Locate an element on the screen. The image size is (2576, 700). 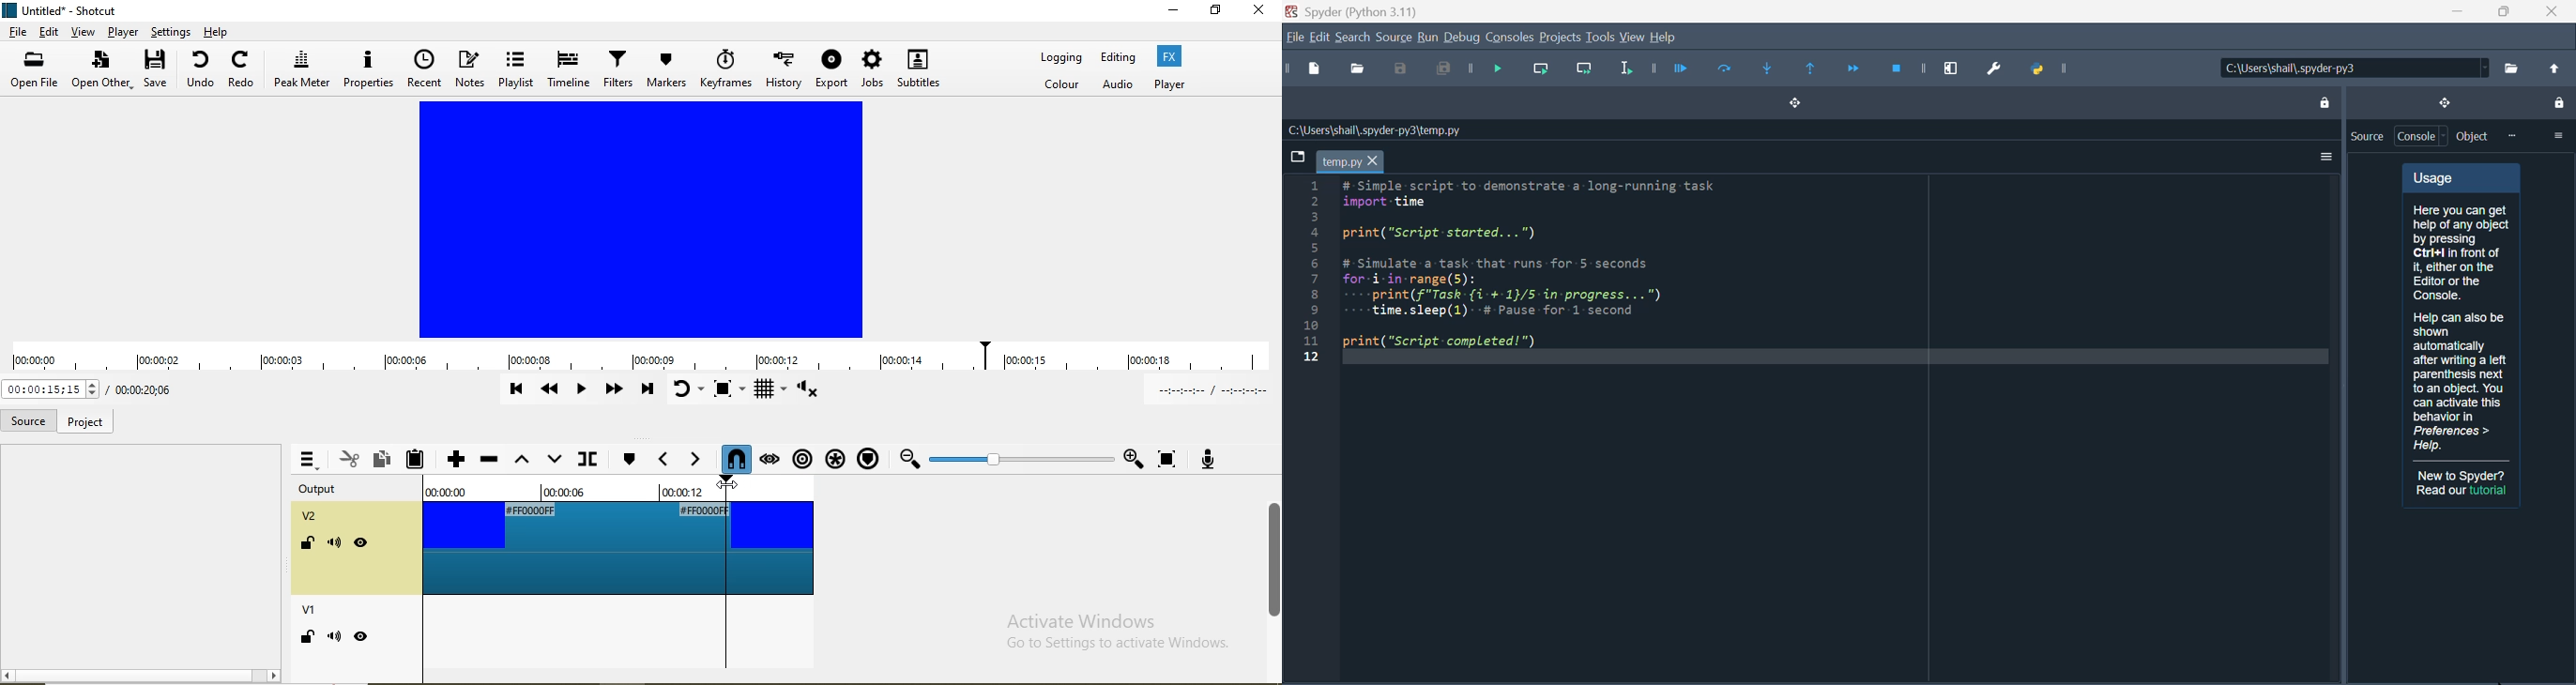
timeline is located at coordinates (566, 68).